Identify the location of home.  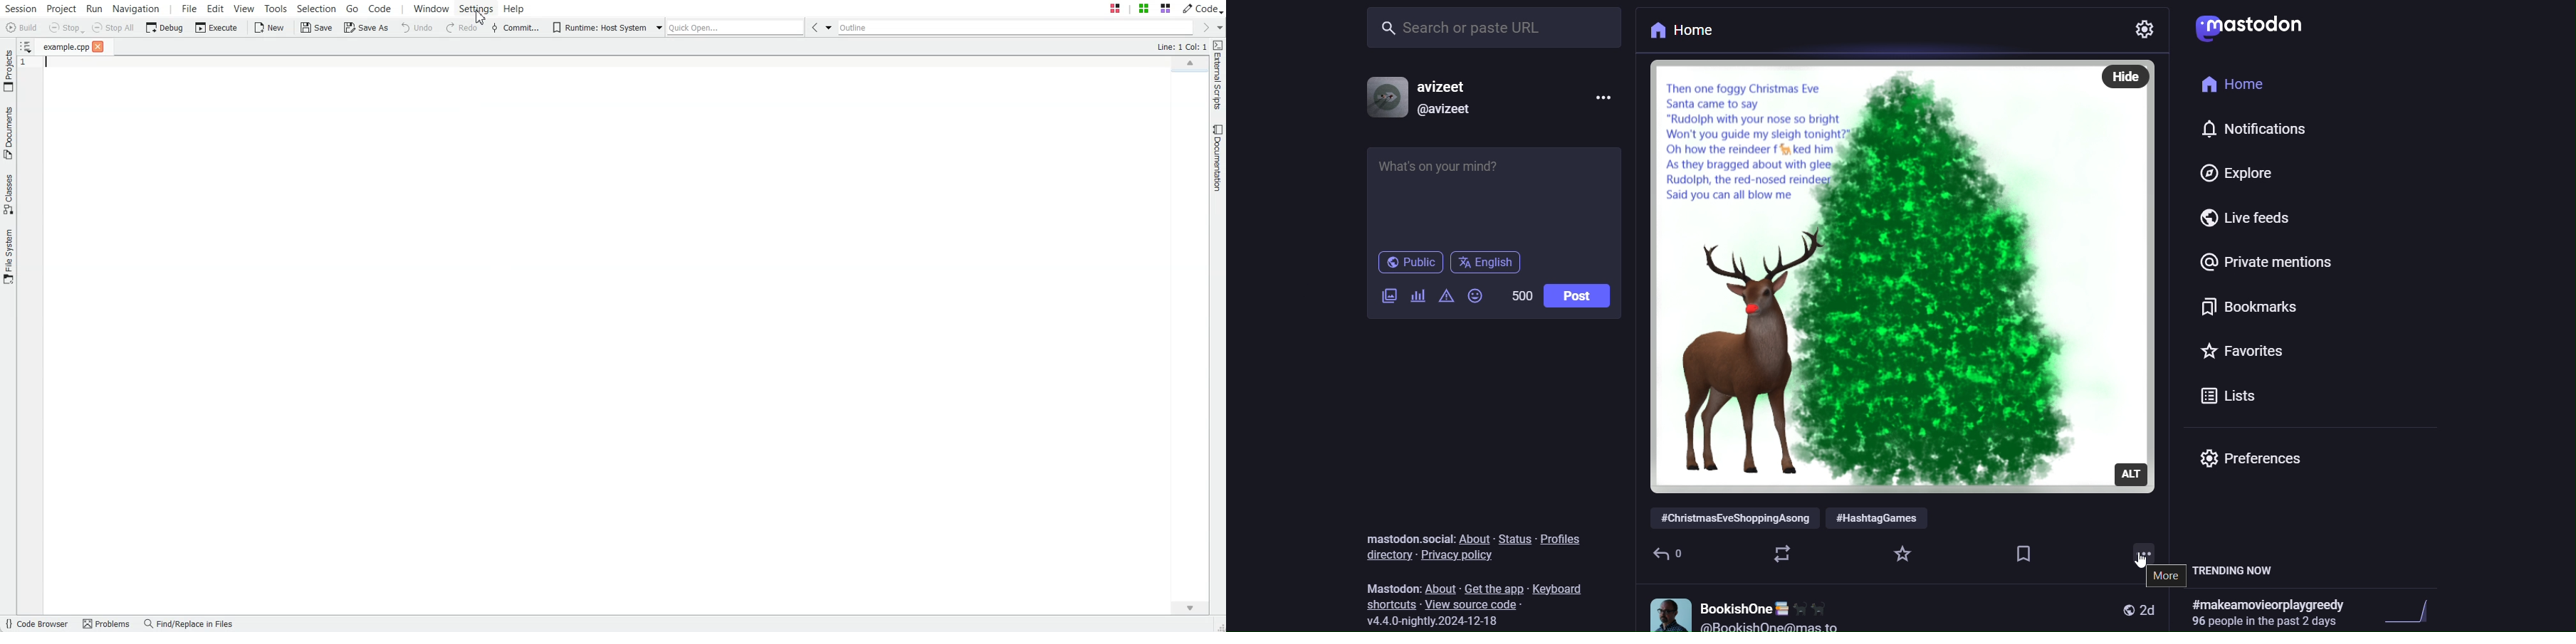
(1681, 33).